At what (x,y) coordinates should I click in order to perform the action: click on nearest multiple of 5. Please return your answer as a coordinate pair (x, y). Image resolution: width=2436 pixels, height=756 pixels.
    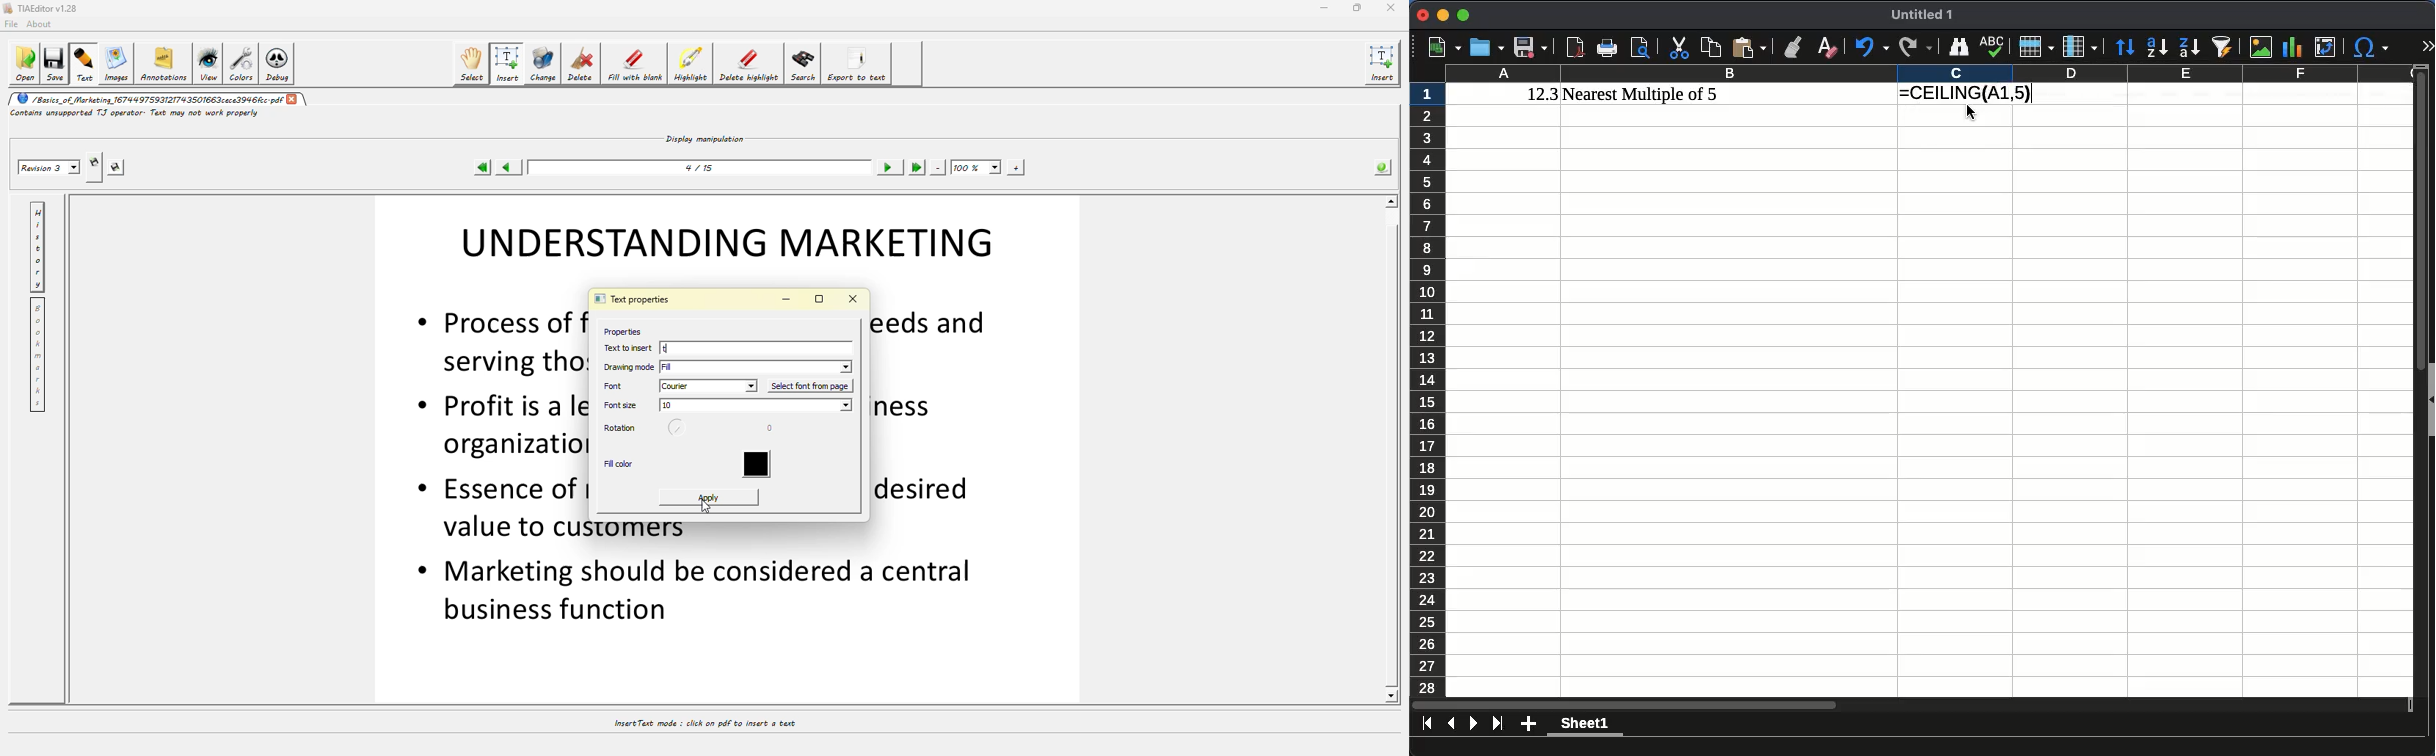
    Looking at the image, I should click on (1642, 95).